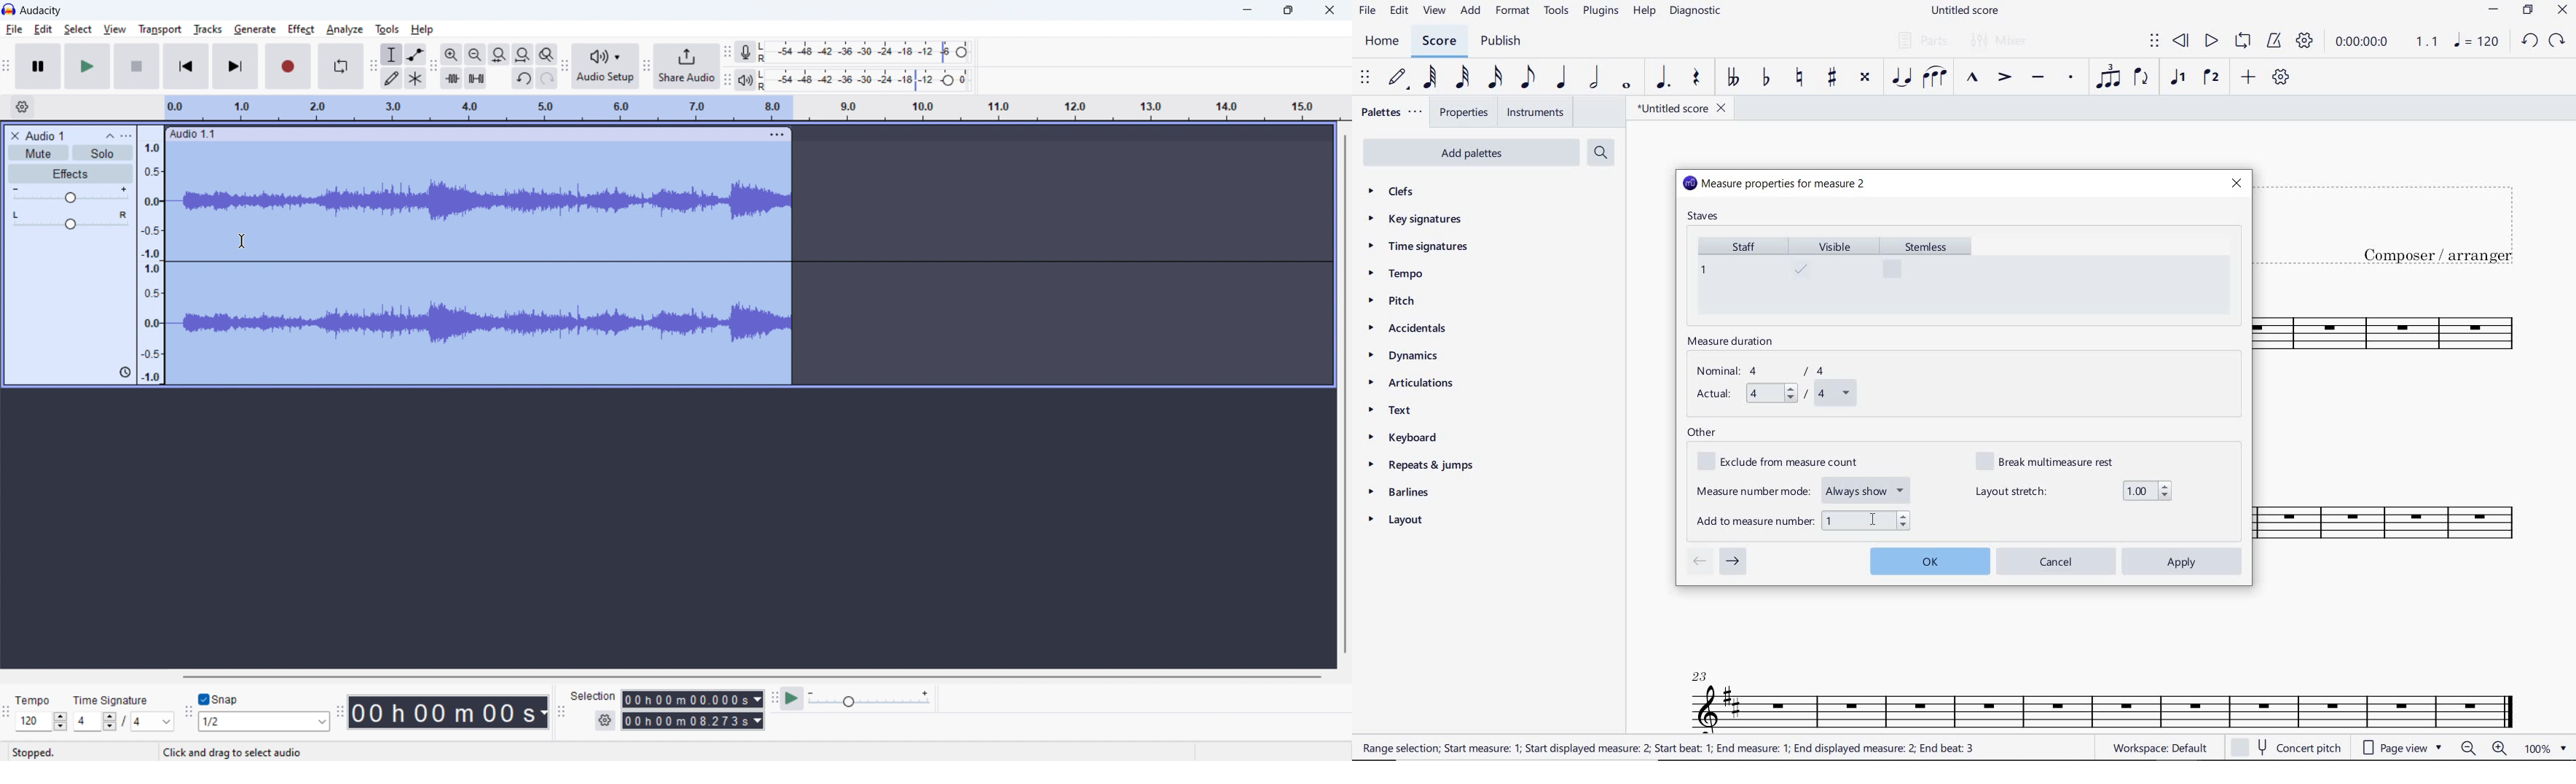 The width and height of the screenshot is (2576, 784). I want to click on title, so click(2400, 222).